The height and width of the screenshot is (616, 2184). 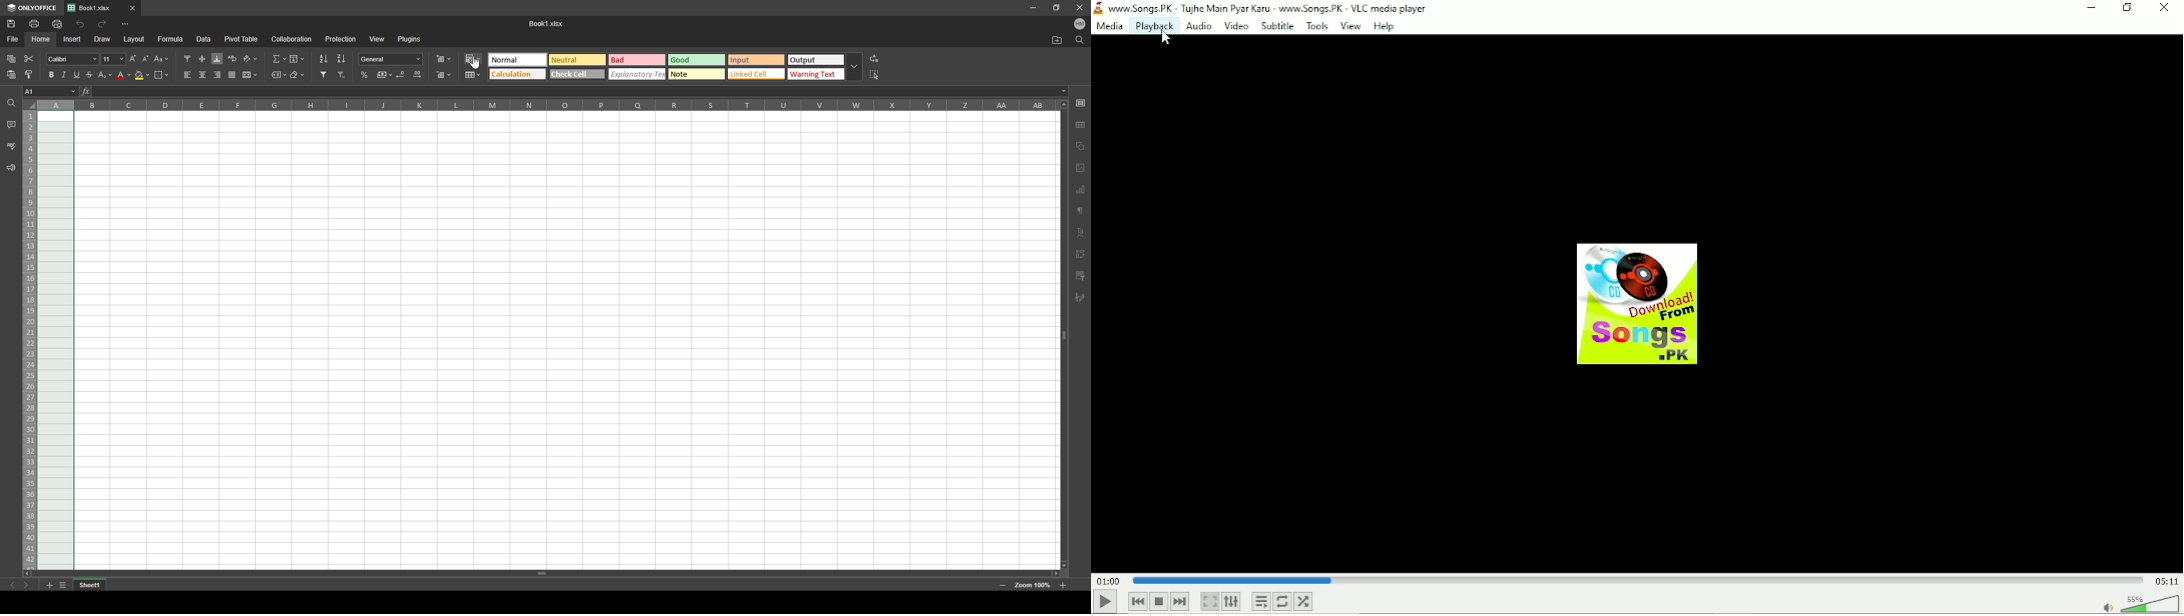 What do you see at coordinates (323, 59) in the screenshot?
I see `sort ascending` at bounding box center [323, 59].